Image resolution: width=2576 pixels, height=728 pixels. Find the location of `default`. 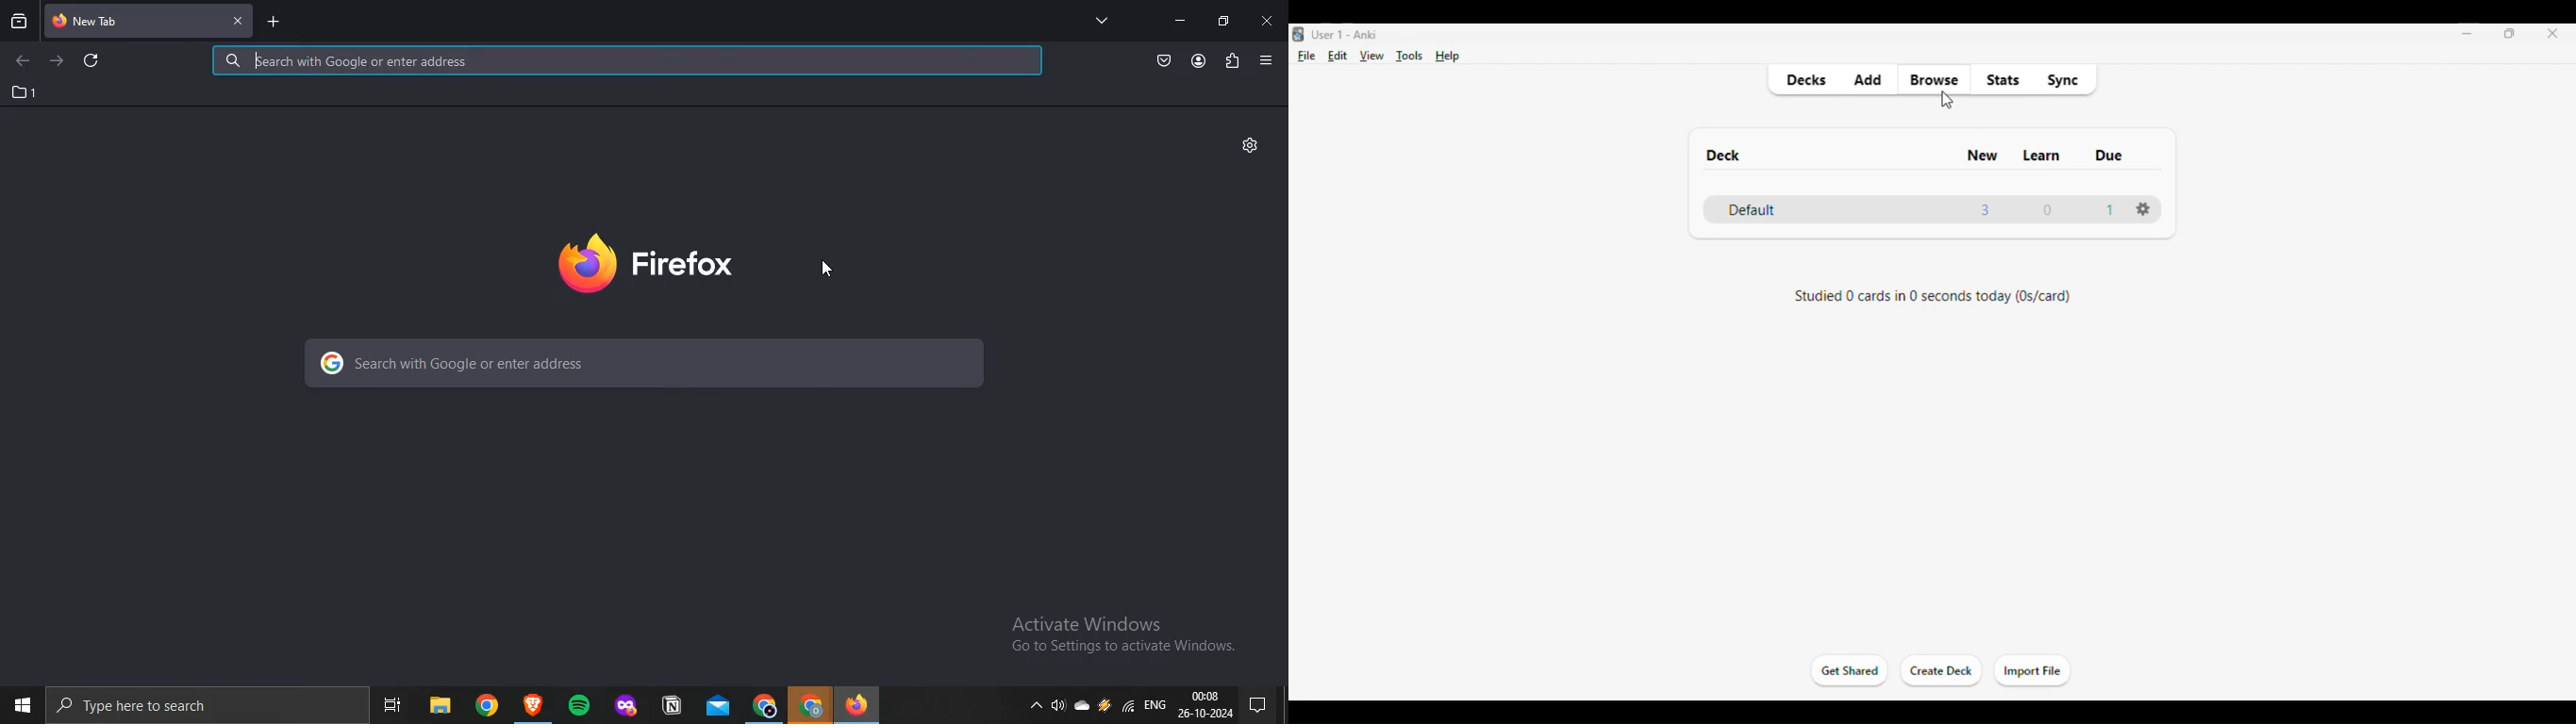

default is located at coordinates (1750, 210).